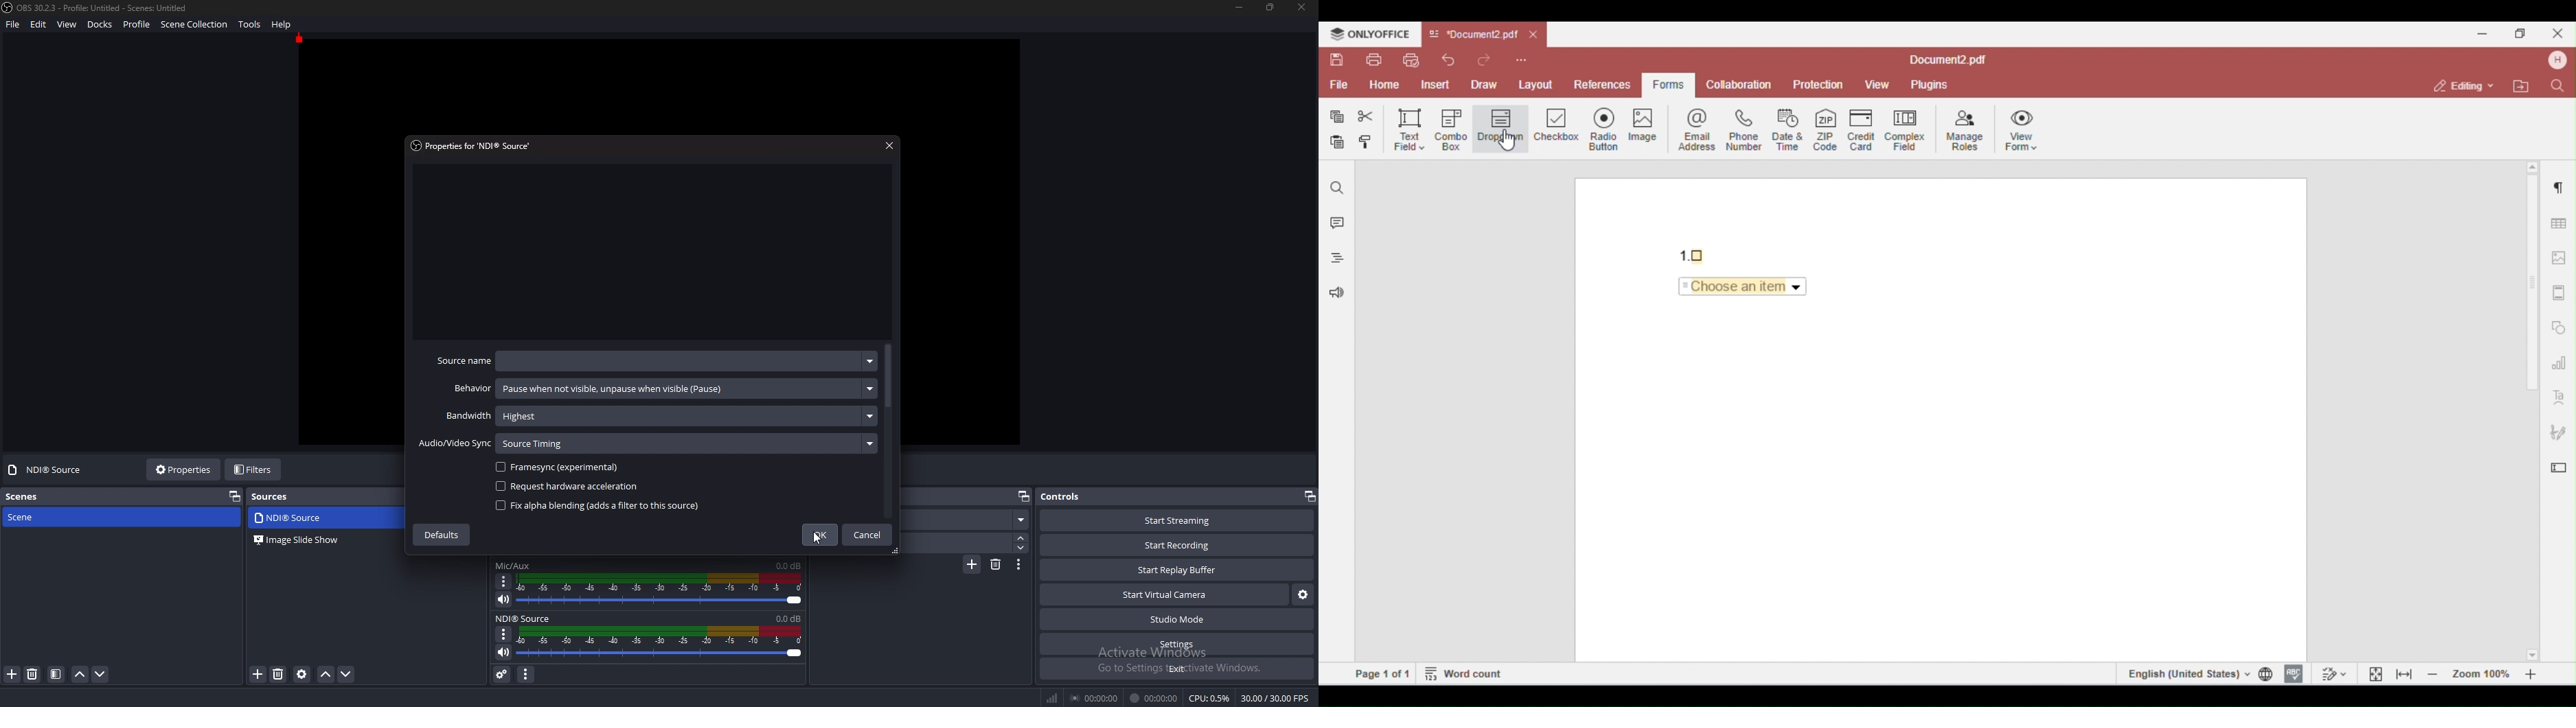 The image size is (2576, 728). I want to click on properties, so click(184, 469).